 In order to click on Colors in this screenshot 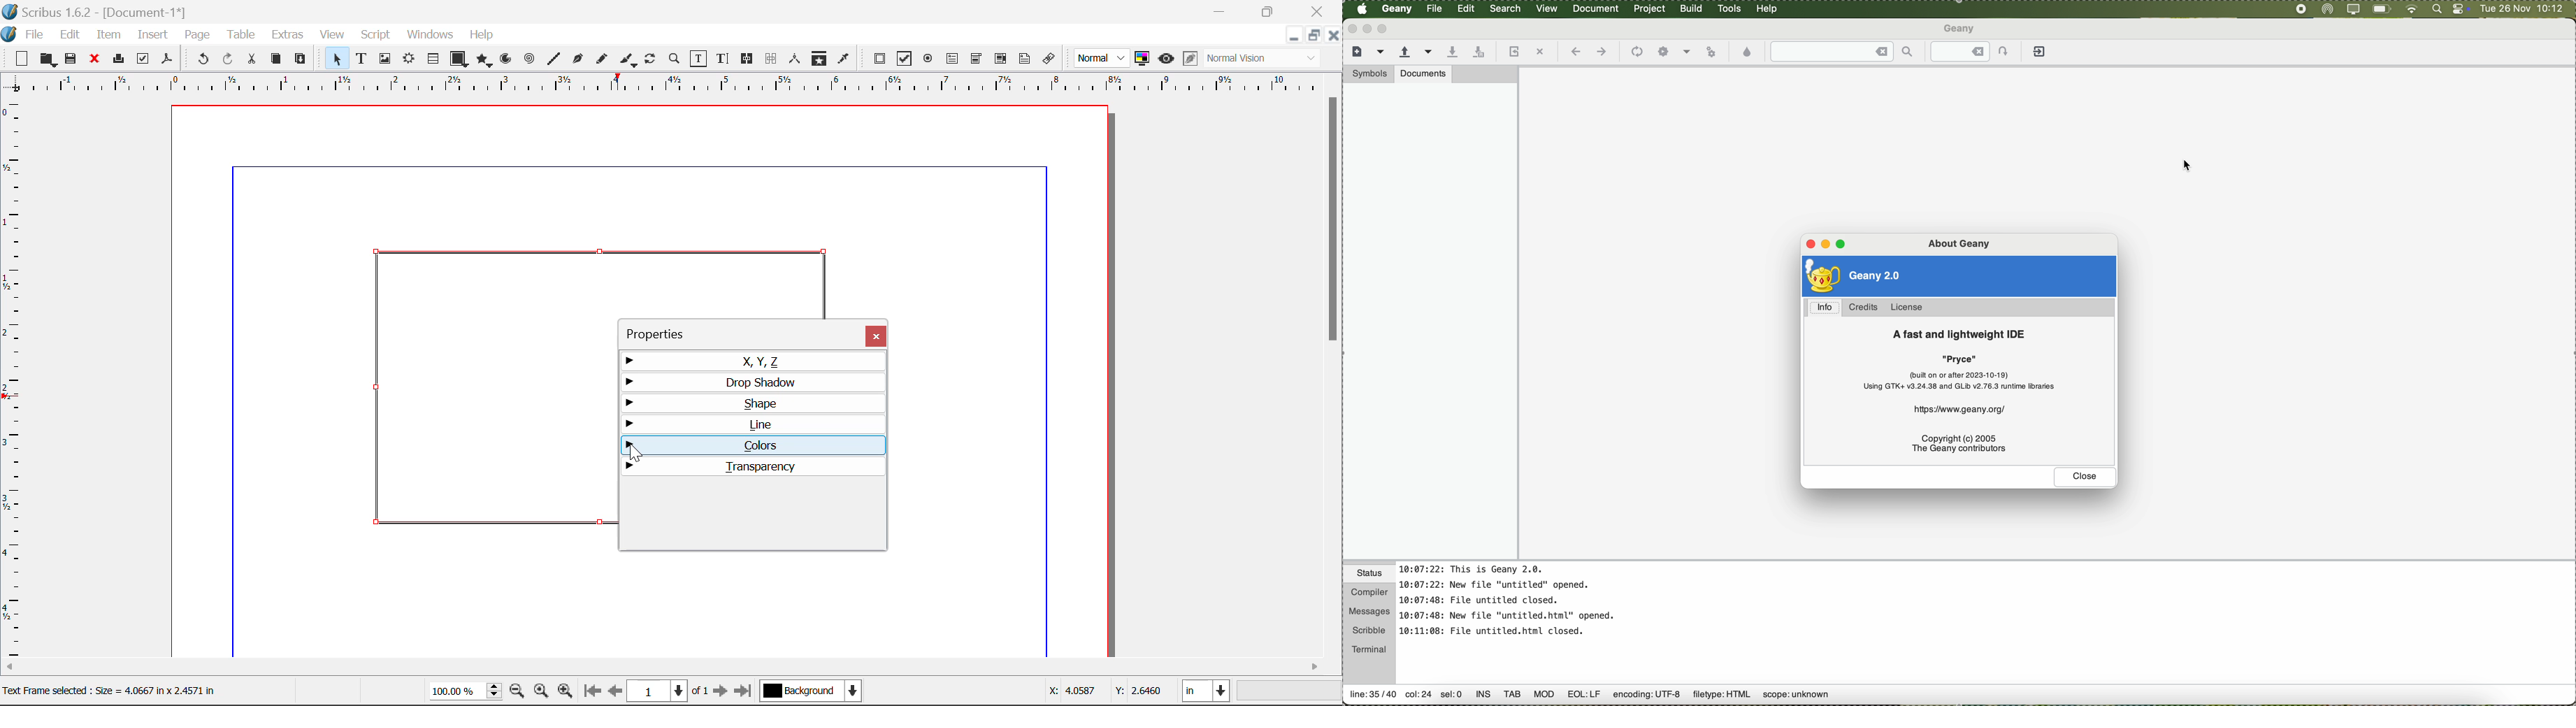, I will do `click(750, 447)`.